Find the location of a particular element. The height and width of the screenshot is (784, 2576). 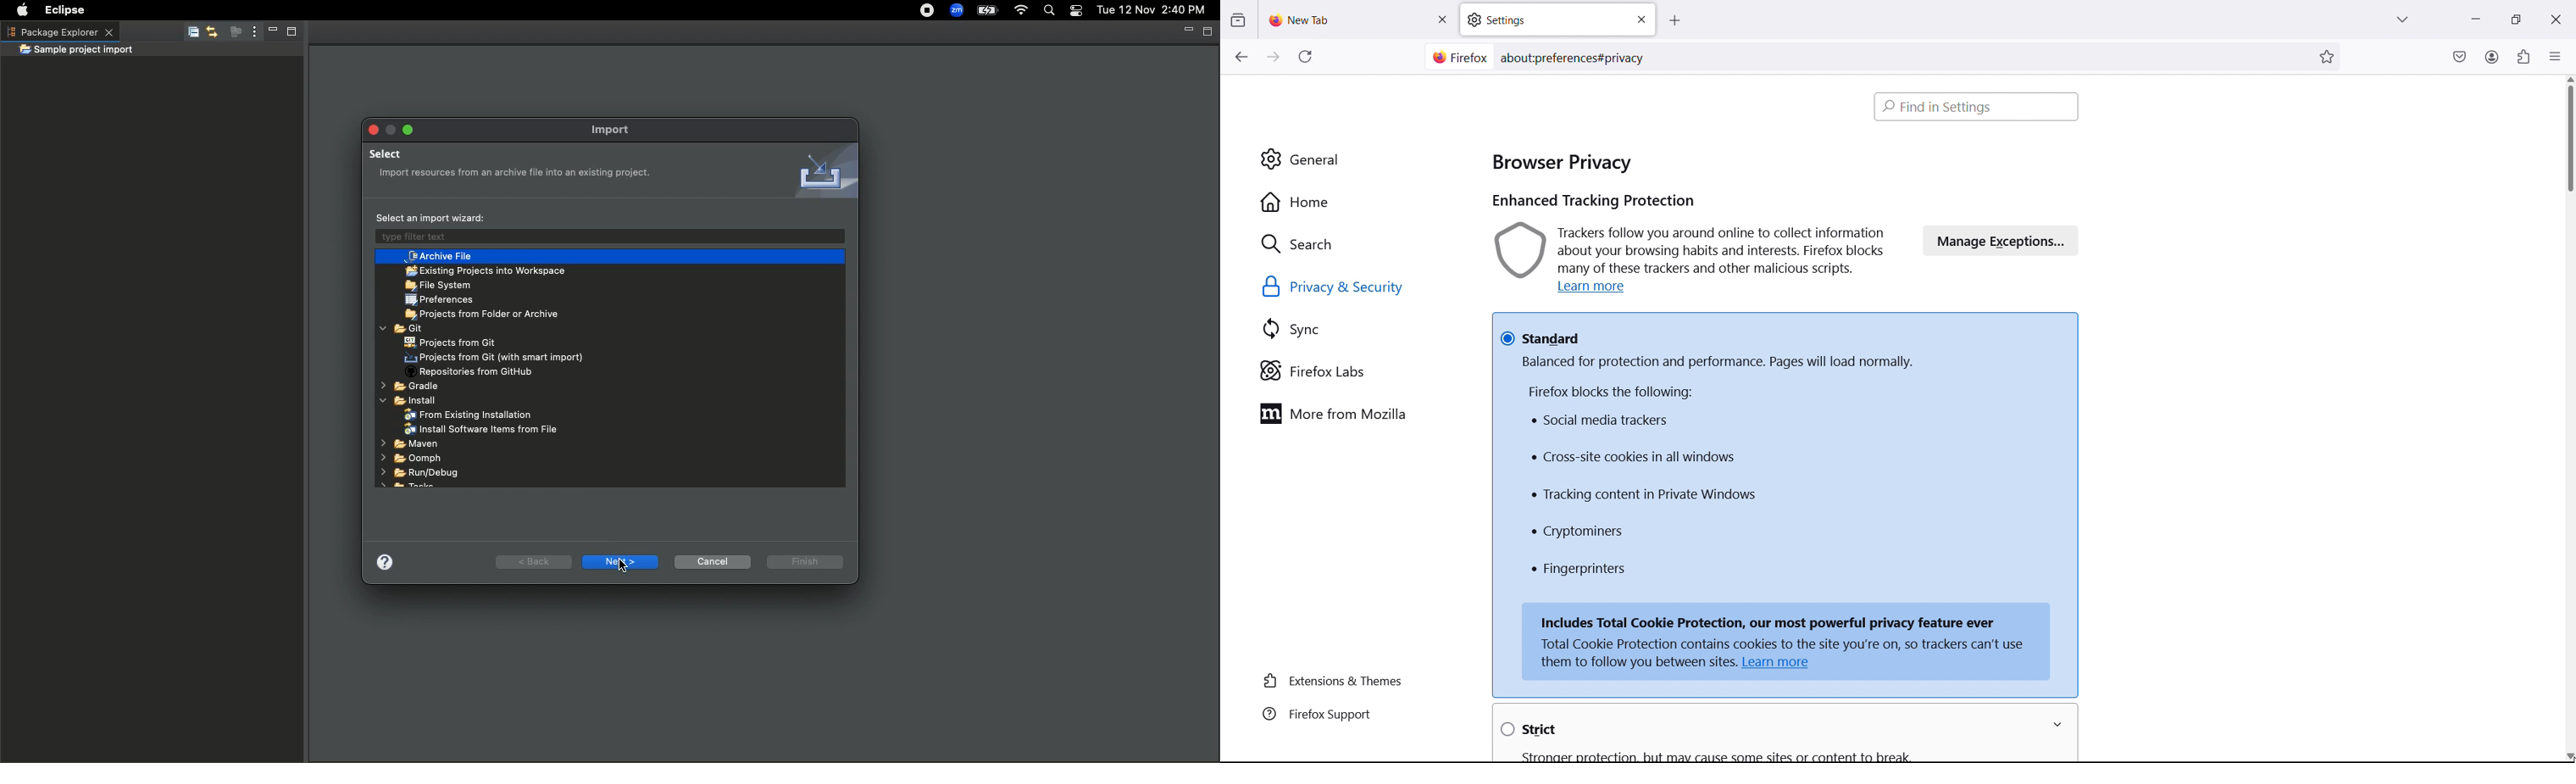

Sample project import is located at coordinates (76, 51).